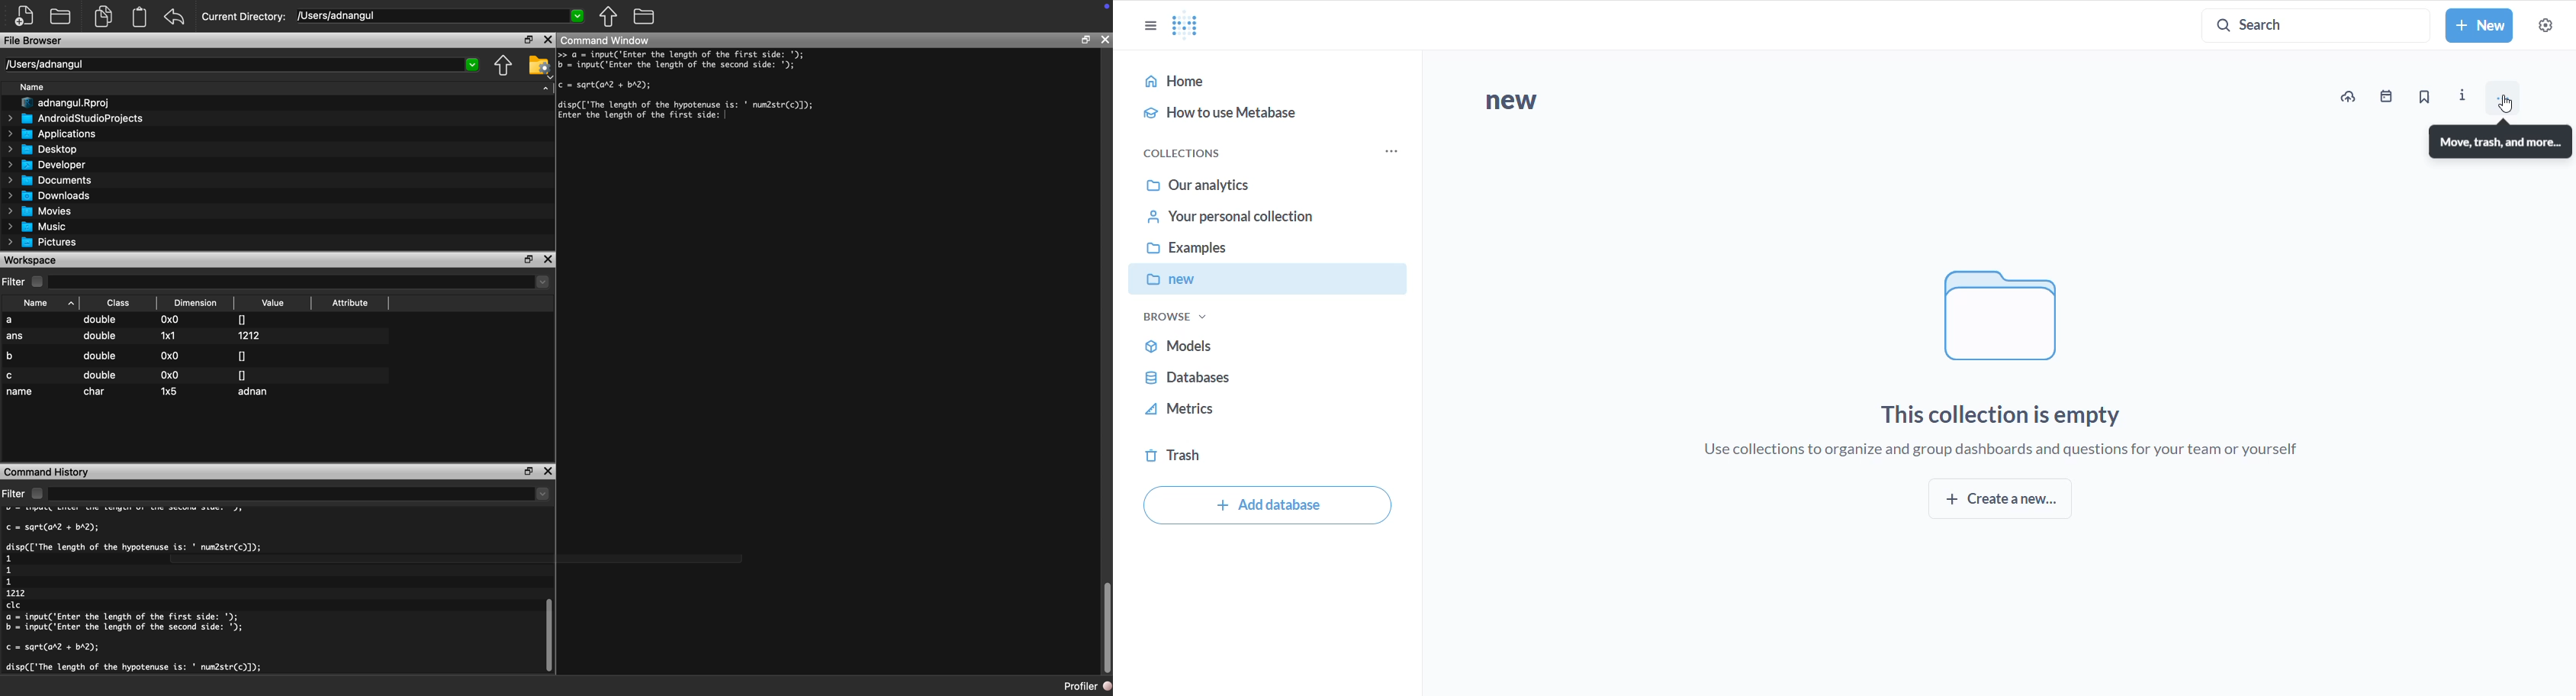  I want to click on Current Directory:, so click(245, 18).